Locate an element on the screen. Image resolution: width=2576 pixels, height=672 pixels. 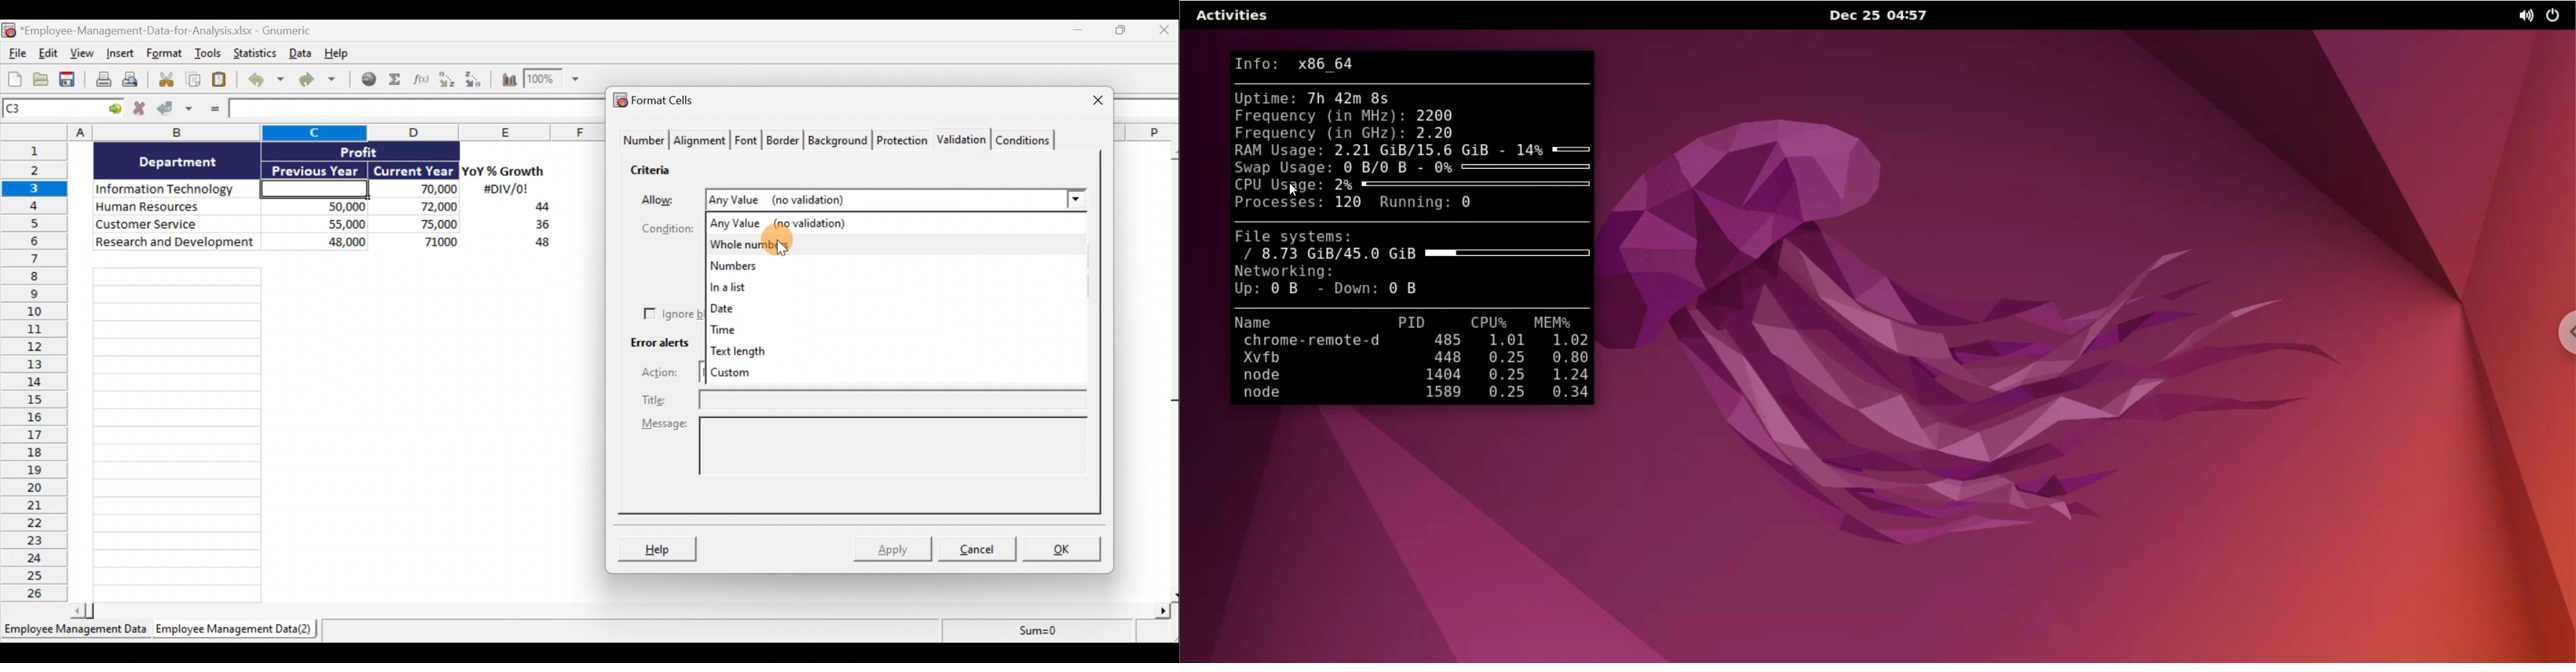
Scroll bar is located at coordinates (1169, 370).